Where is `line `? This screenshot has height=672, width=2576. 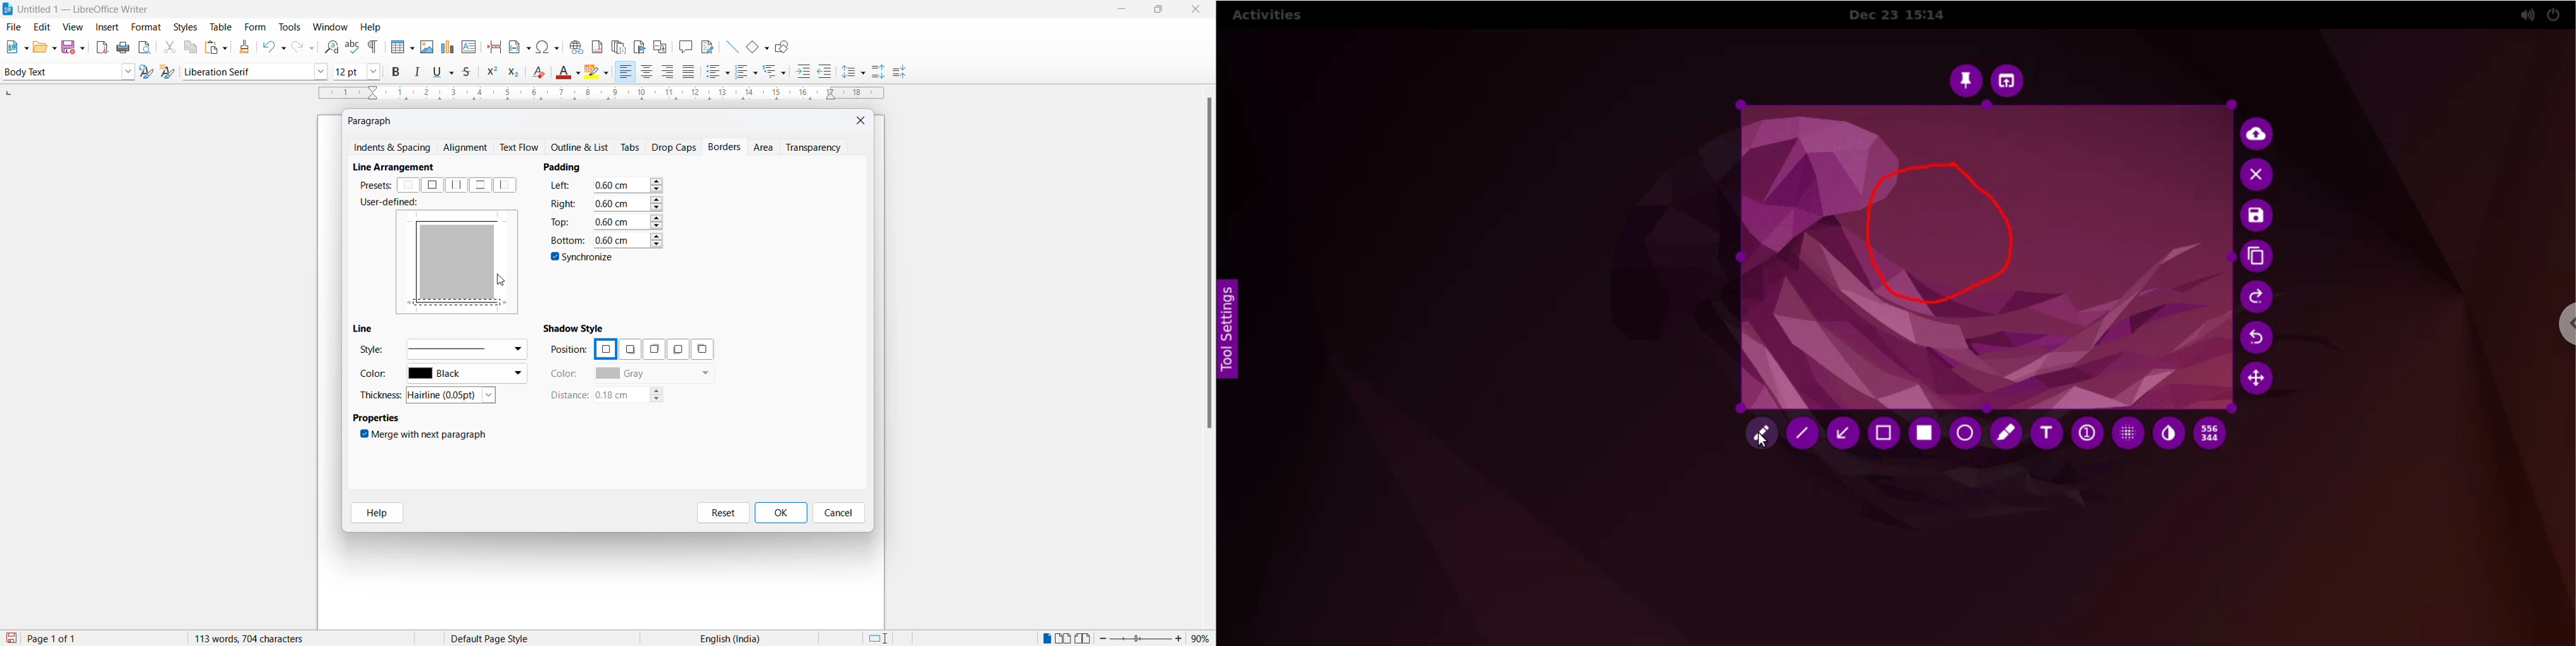 line  is located at coordinates (1801, 434).